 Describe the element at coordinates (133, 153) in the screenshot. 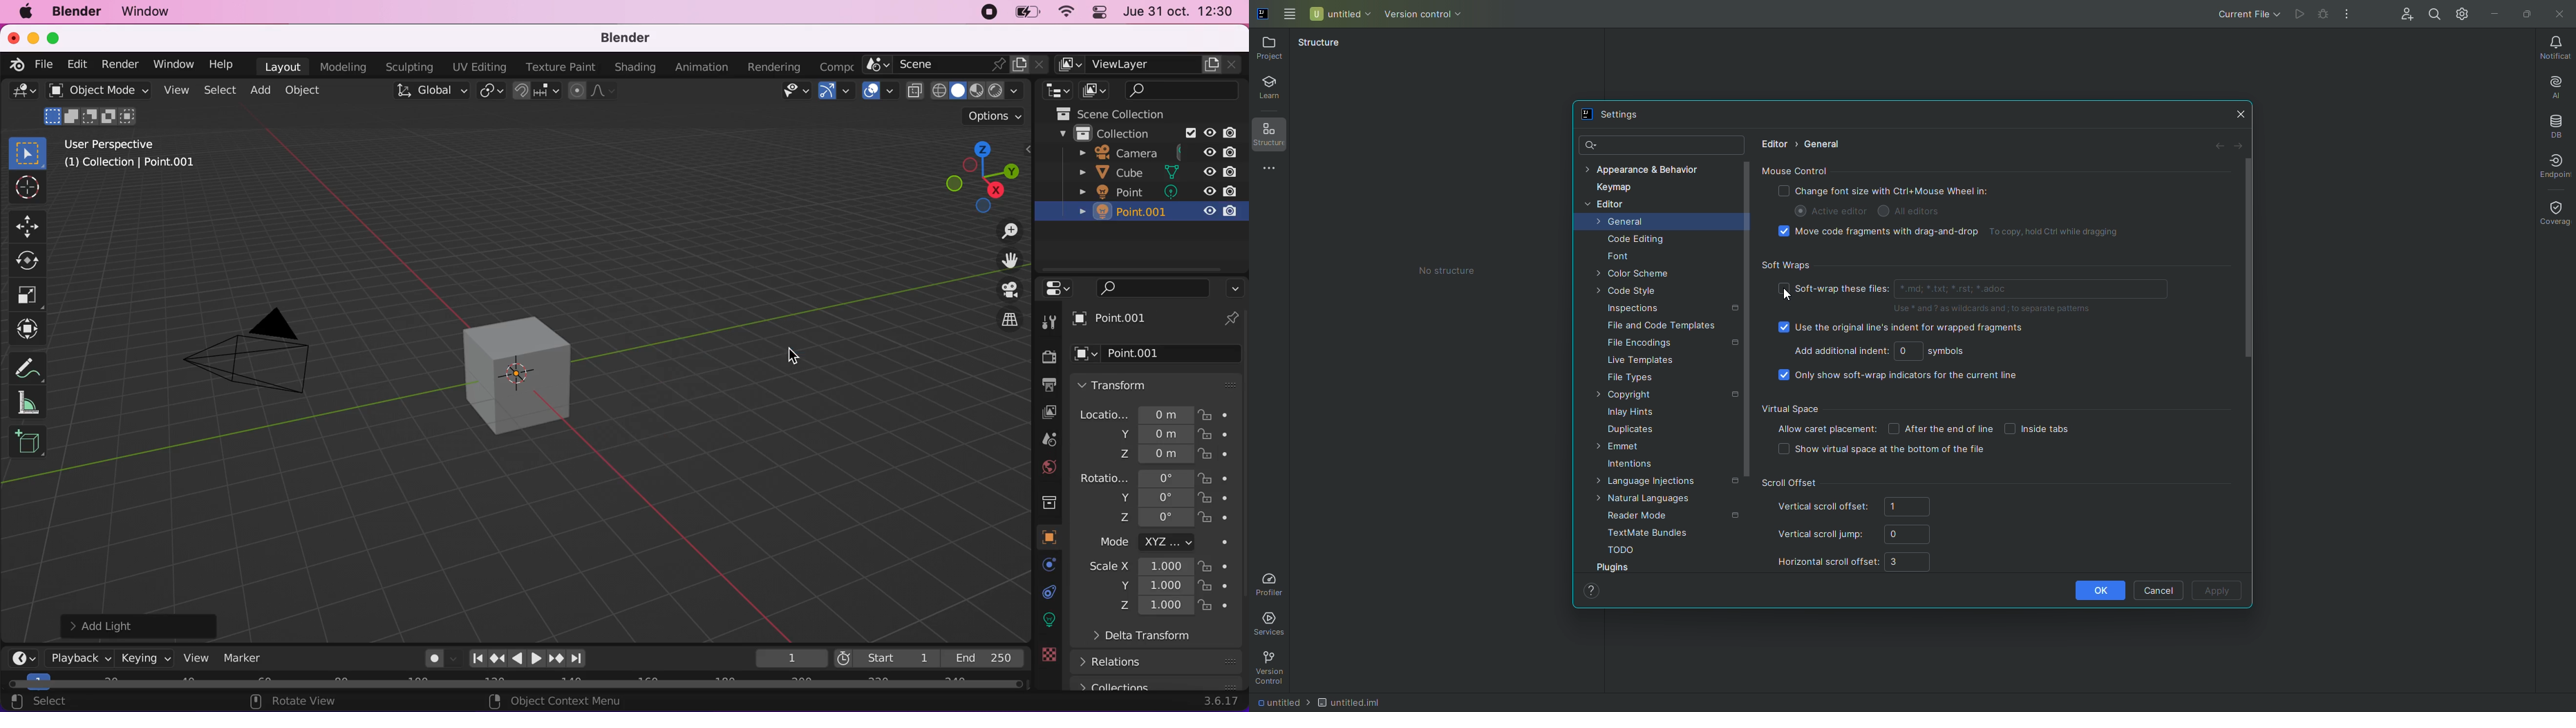

I see `user perspective (1) collection | point 001` at that location.